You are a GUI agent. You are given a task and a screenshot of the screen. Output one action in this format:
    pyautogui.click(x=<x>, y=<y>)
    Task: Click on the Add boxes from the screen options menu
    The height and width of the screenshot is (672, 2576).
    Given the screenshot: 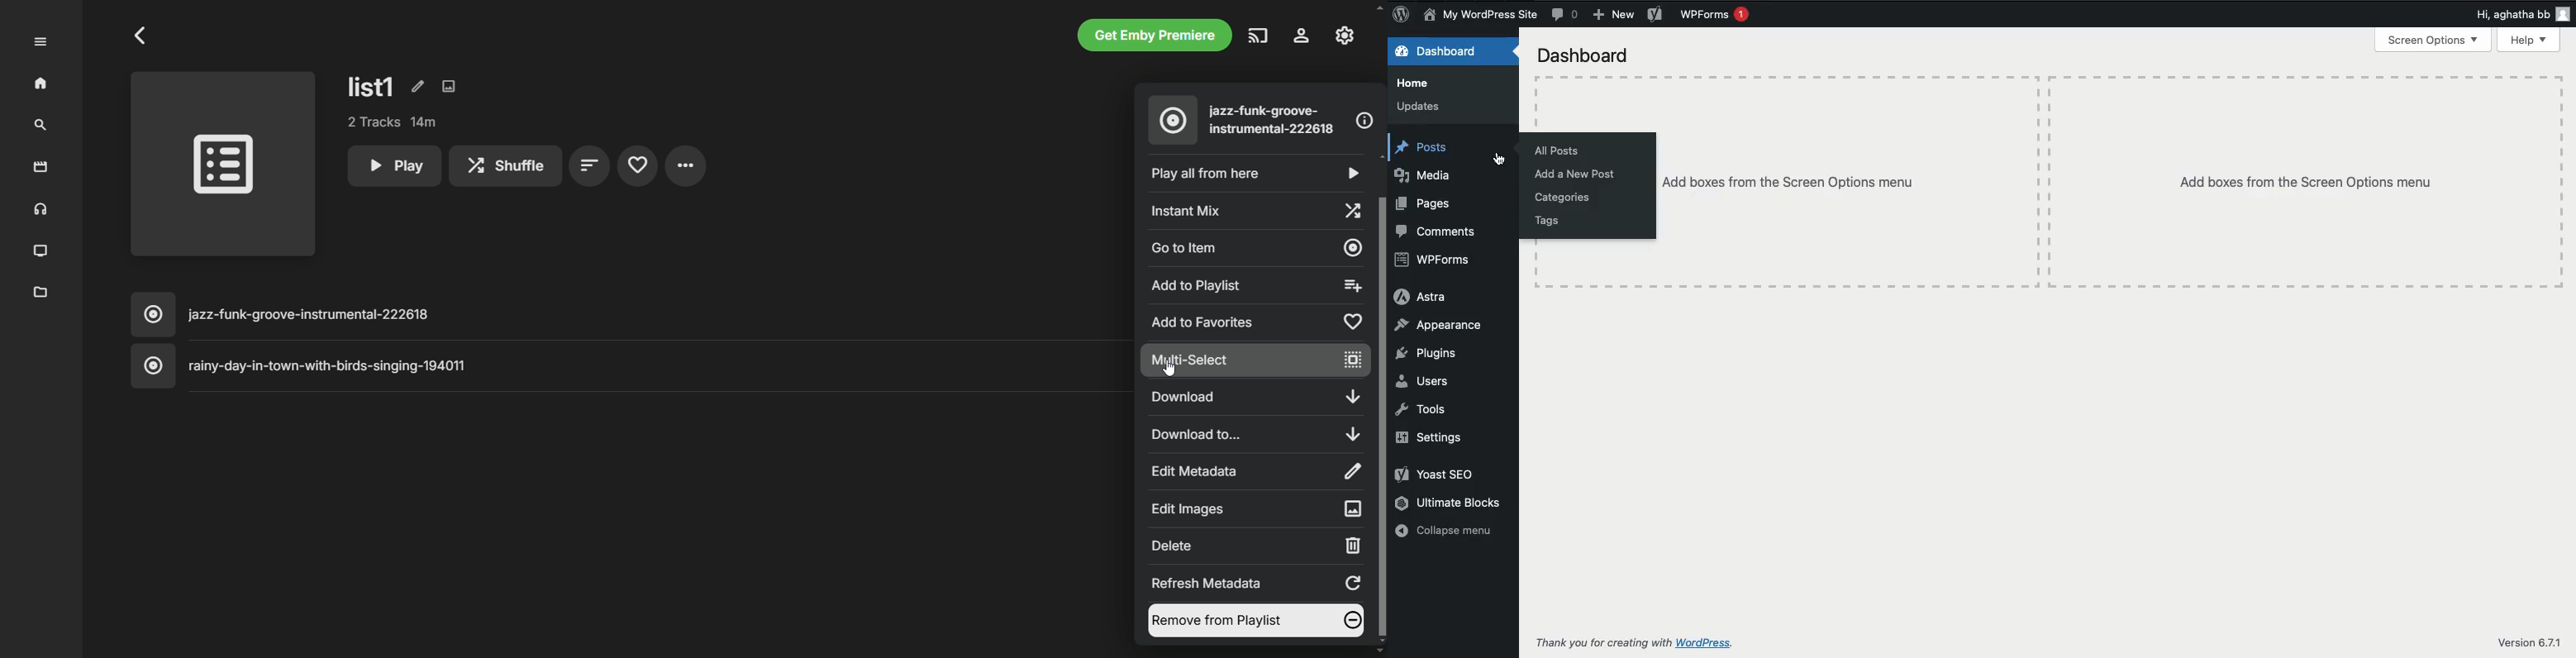 What is the action you would take?
    pyautogui.click(x=2310, y=182)
    